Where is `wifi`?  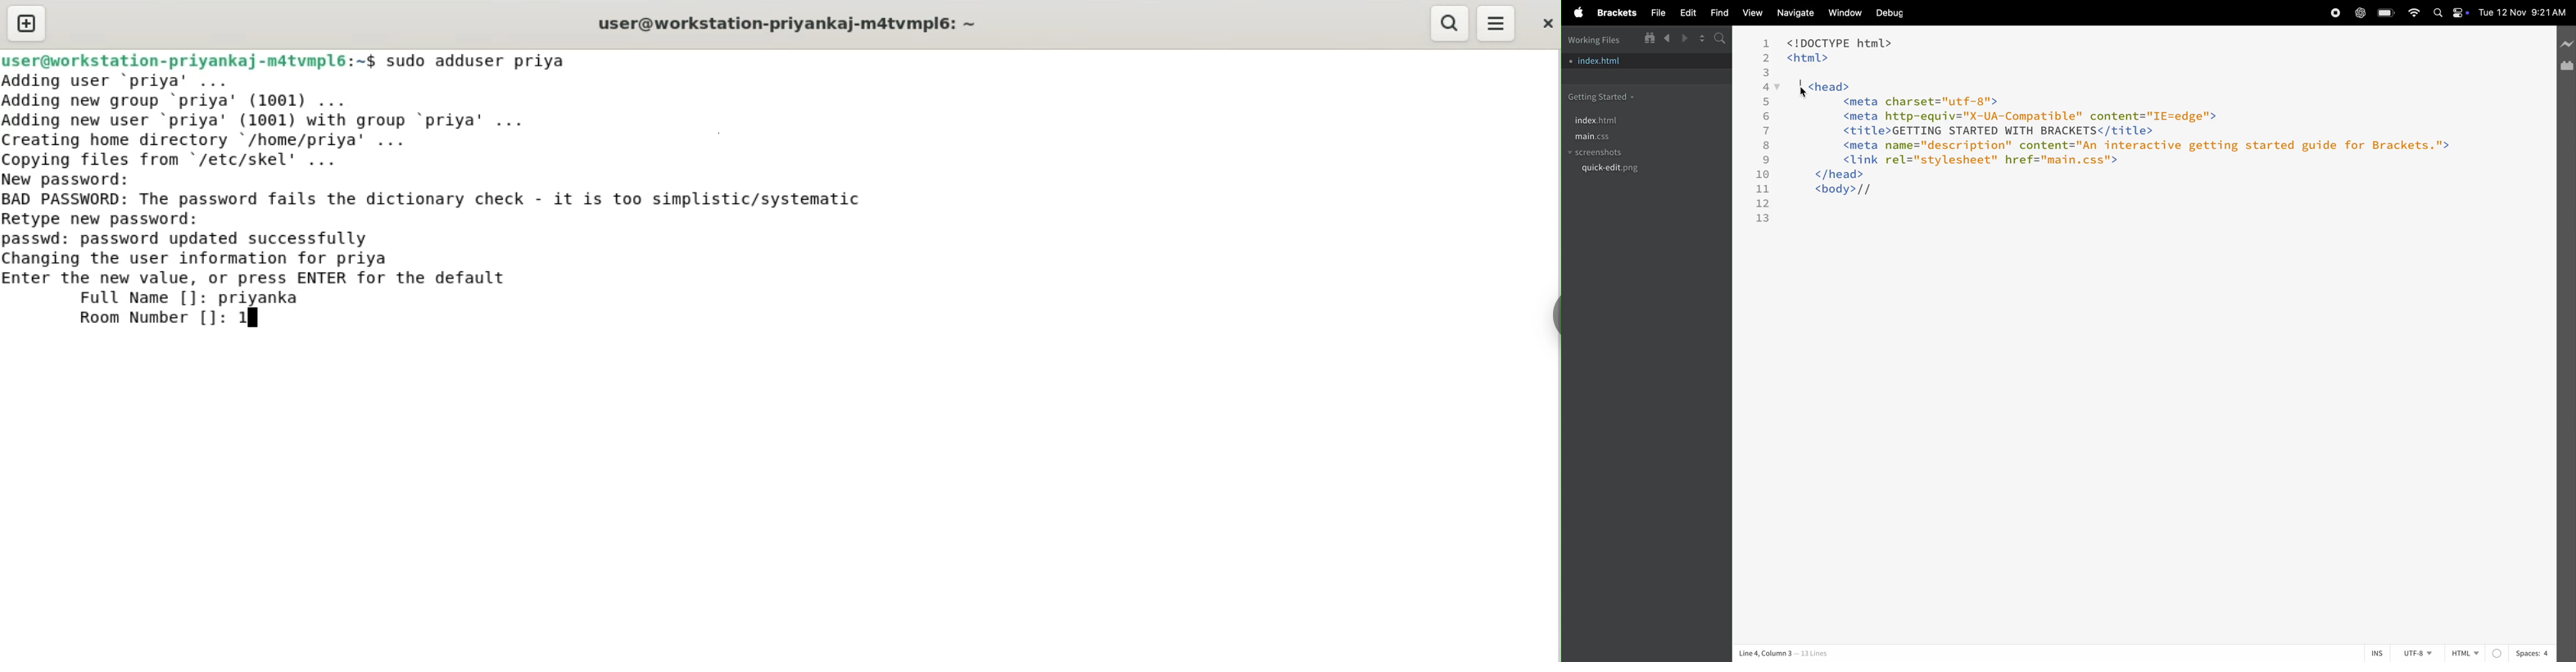
wifi is located at coordinates (2412, 11).